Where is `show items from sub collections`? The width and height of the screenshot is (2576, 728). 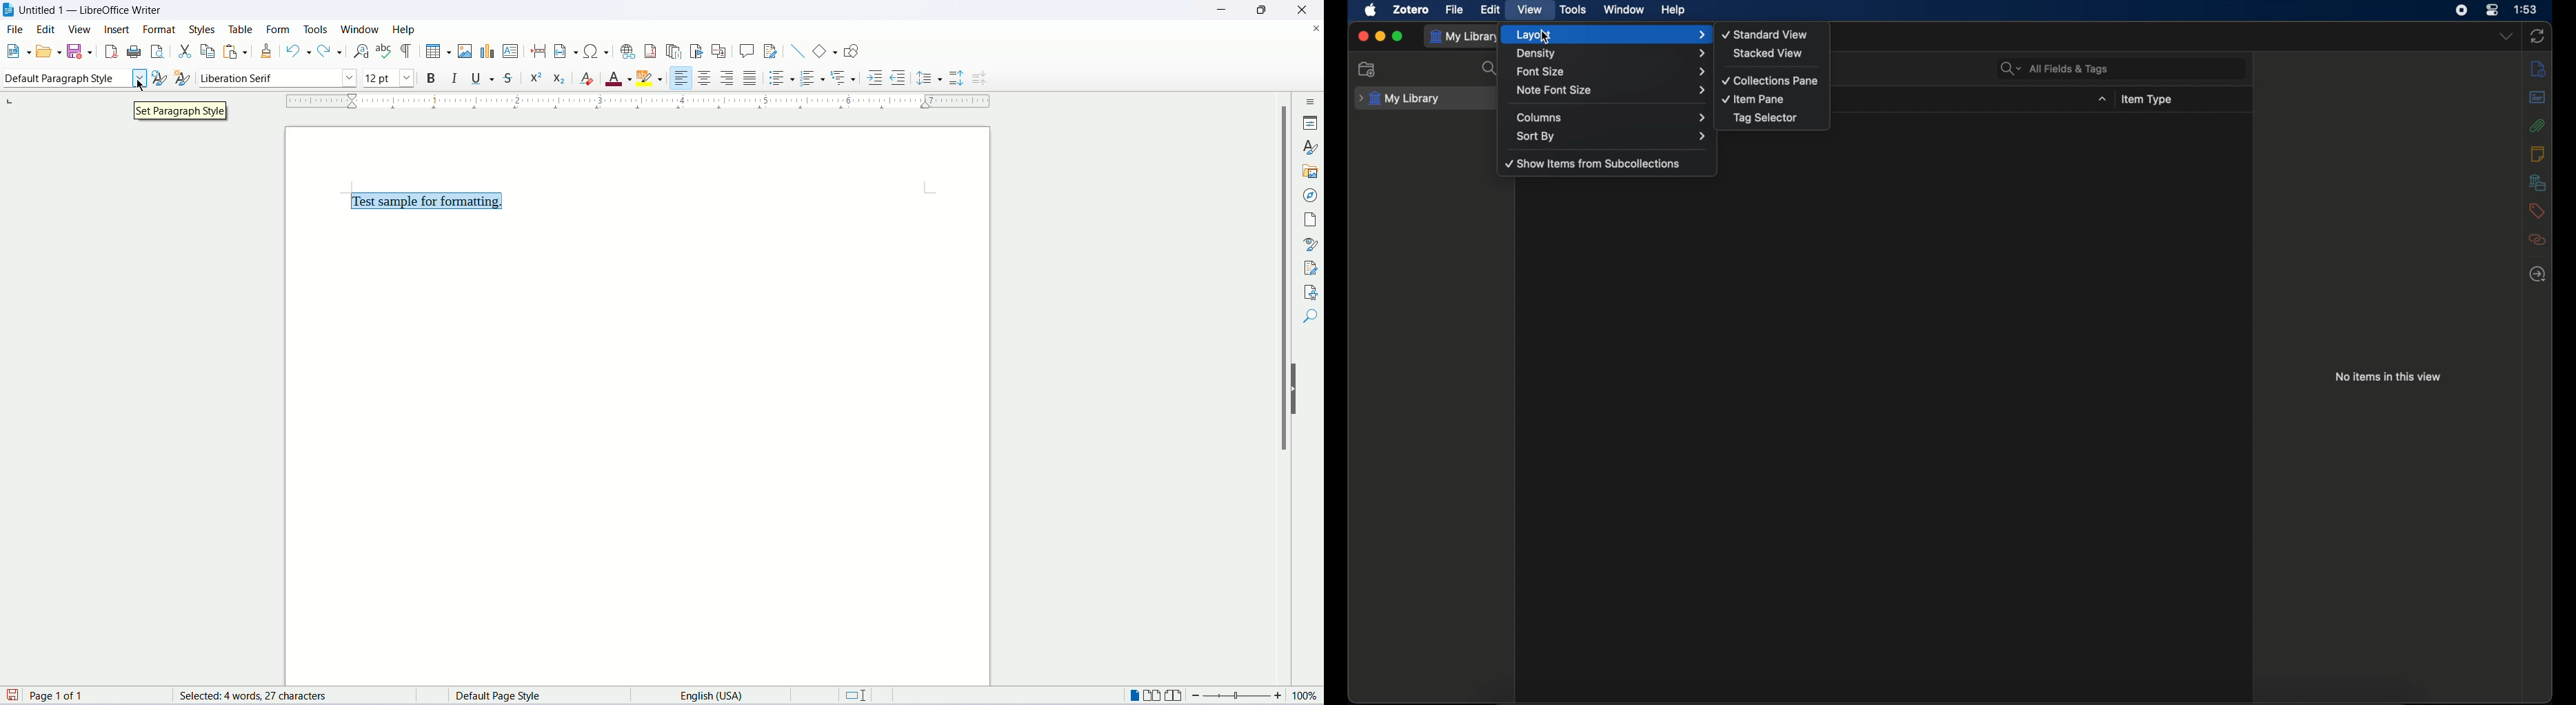 show items from sub collections is located at coordinates (1593, 164).